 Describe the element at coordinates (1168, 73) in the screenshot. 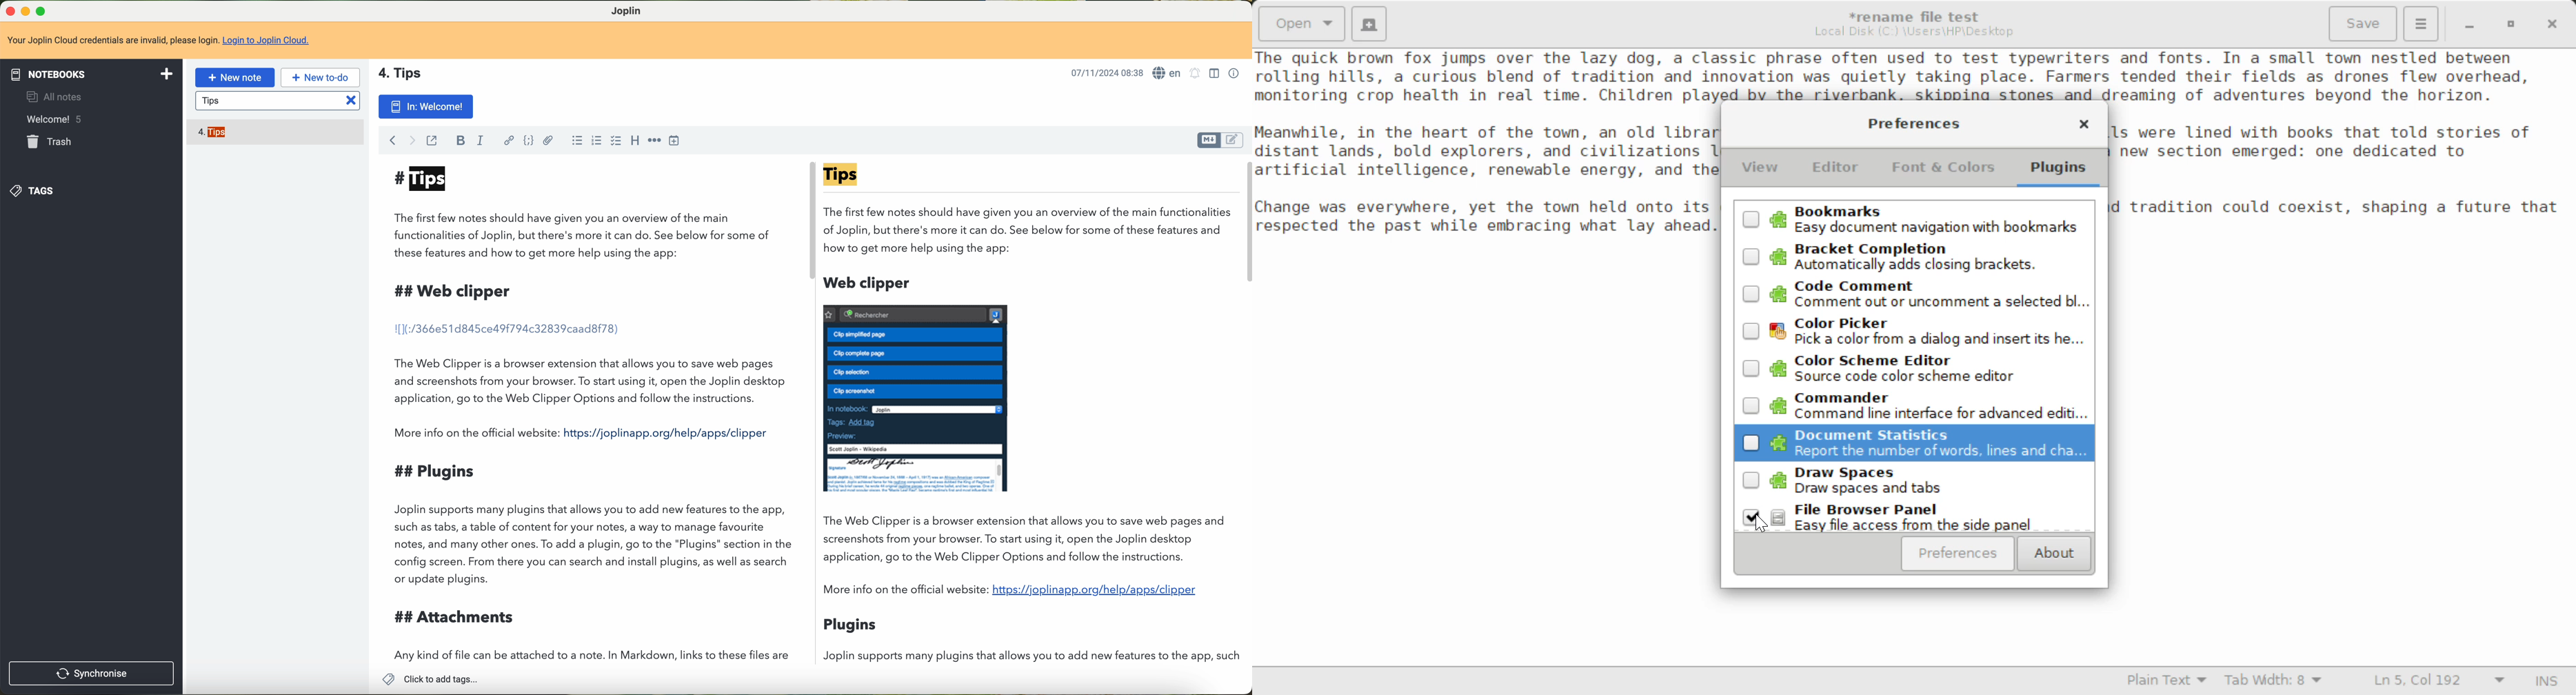

I see `languages` at that location.